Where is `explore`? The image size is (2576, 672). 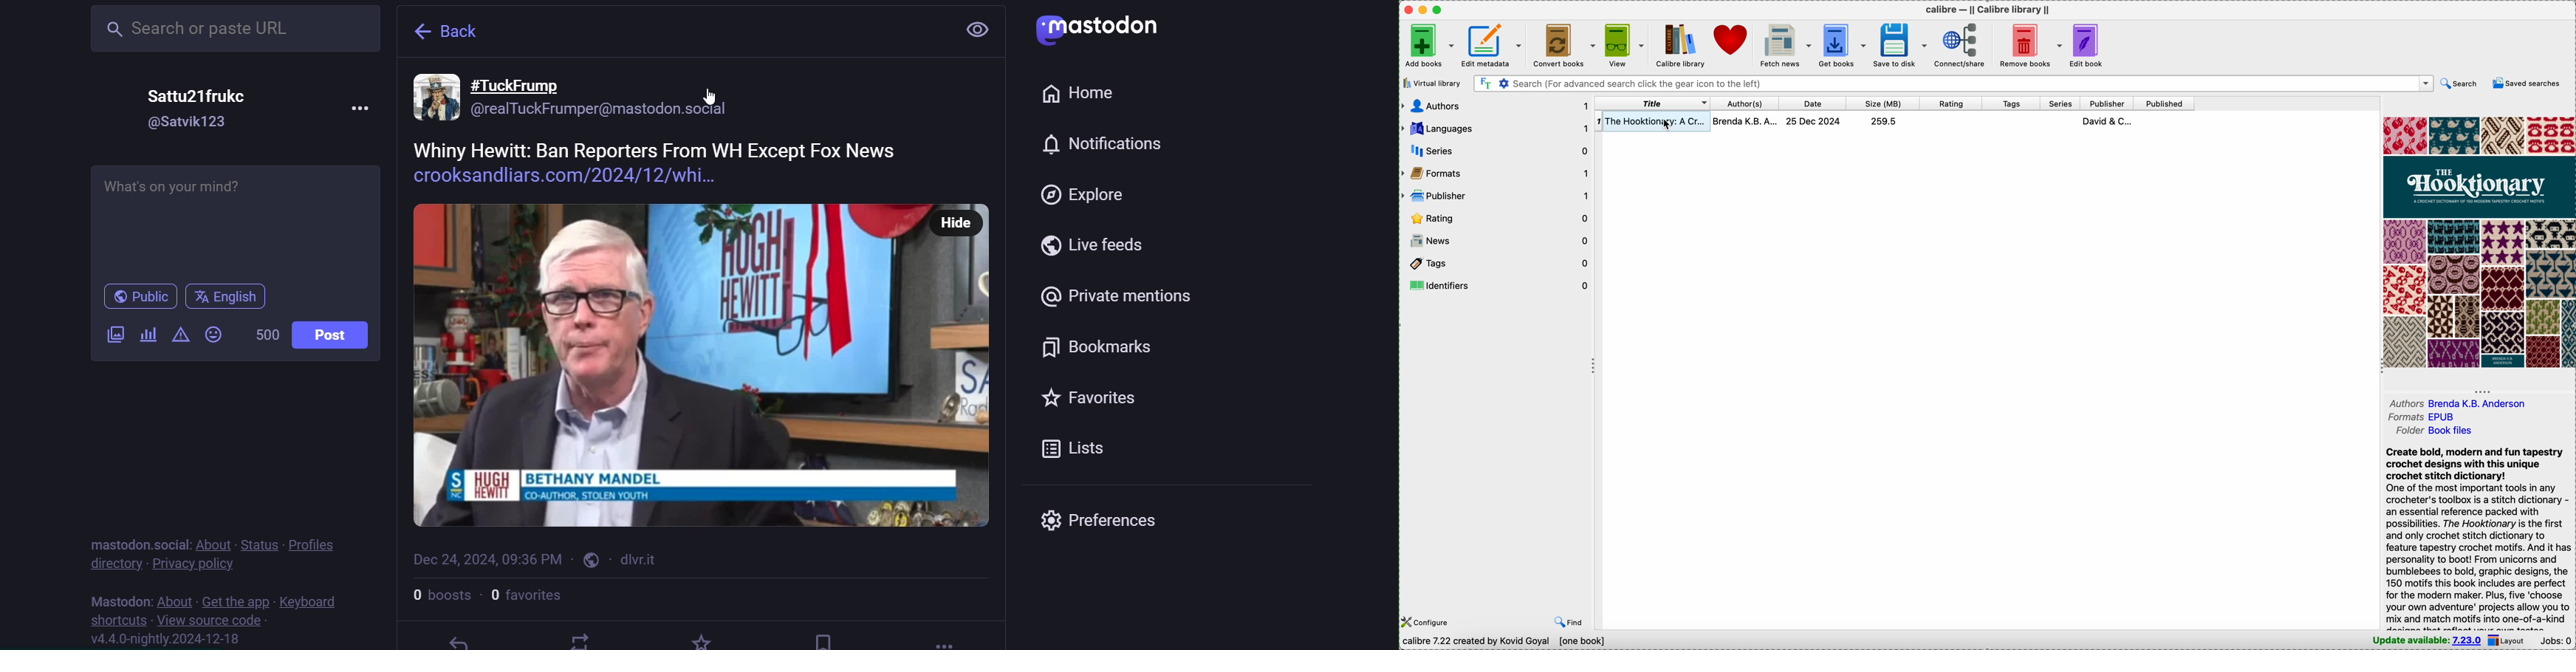 explore is located at coordinates (1085, 198).